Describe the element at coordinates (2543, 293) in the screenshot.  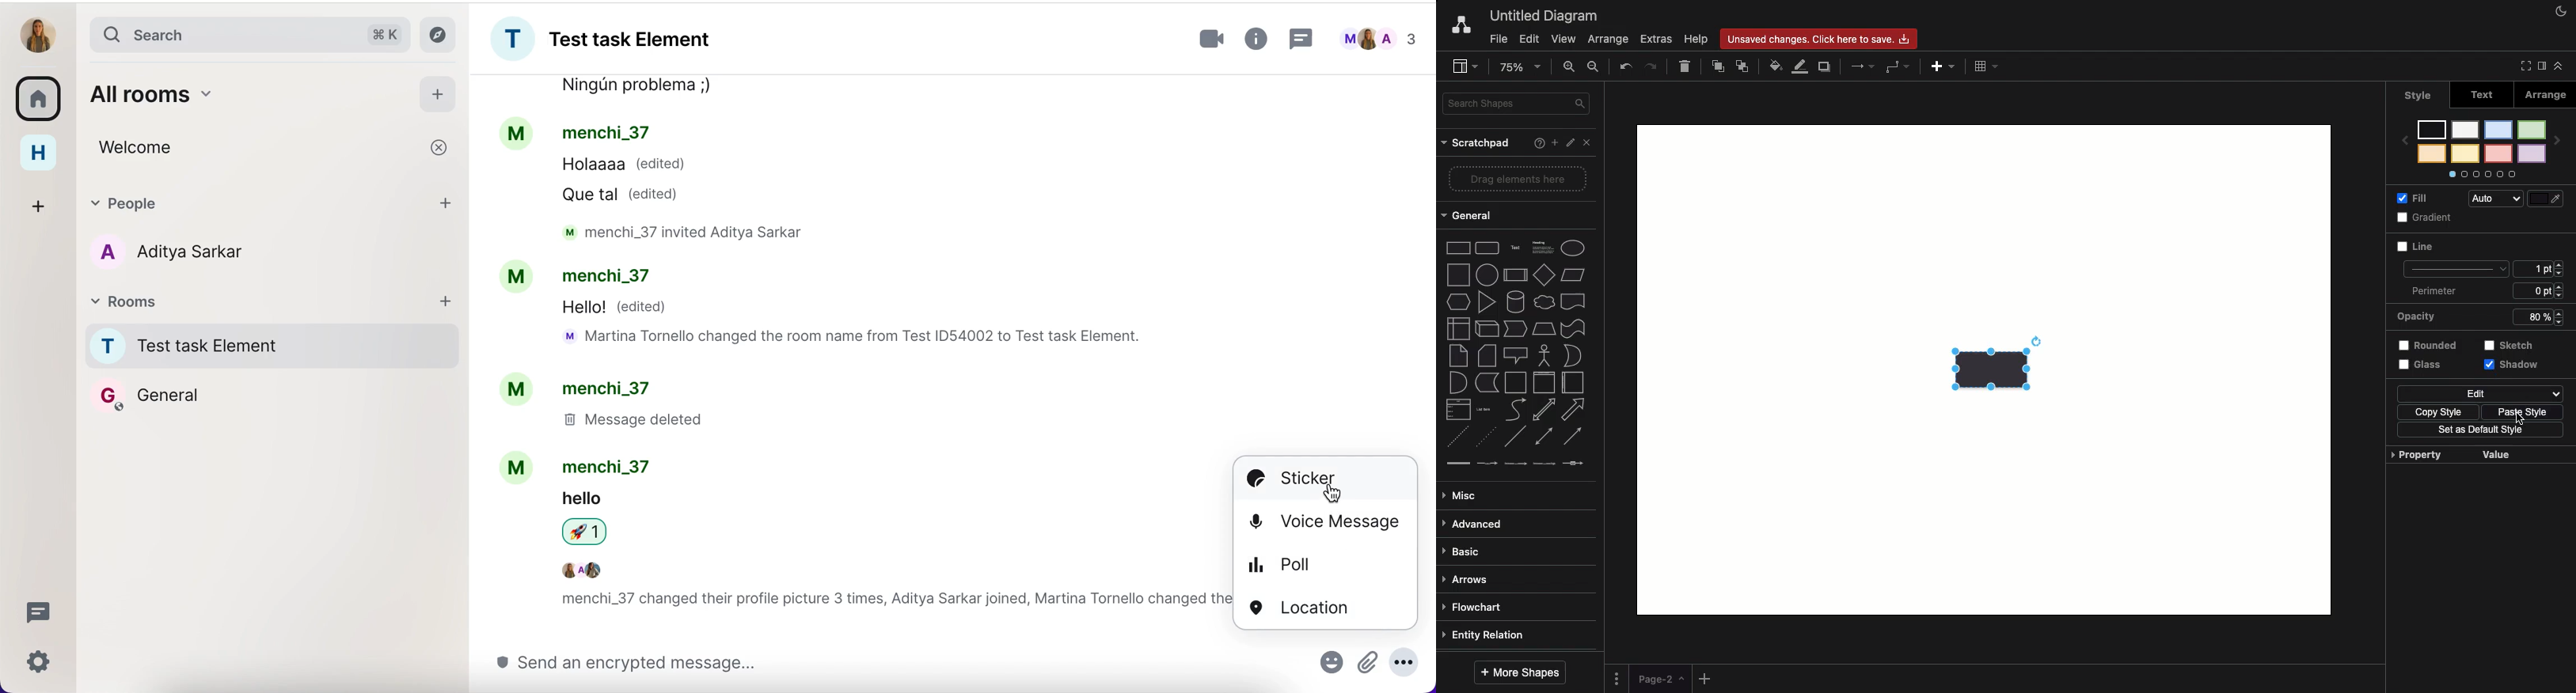
I see `6 ppt` at that location.